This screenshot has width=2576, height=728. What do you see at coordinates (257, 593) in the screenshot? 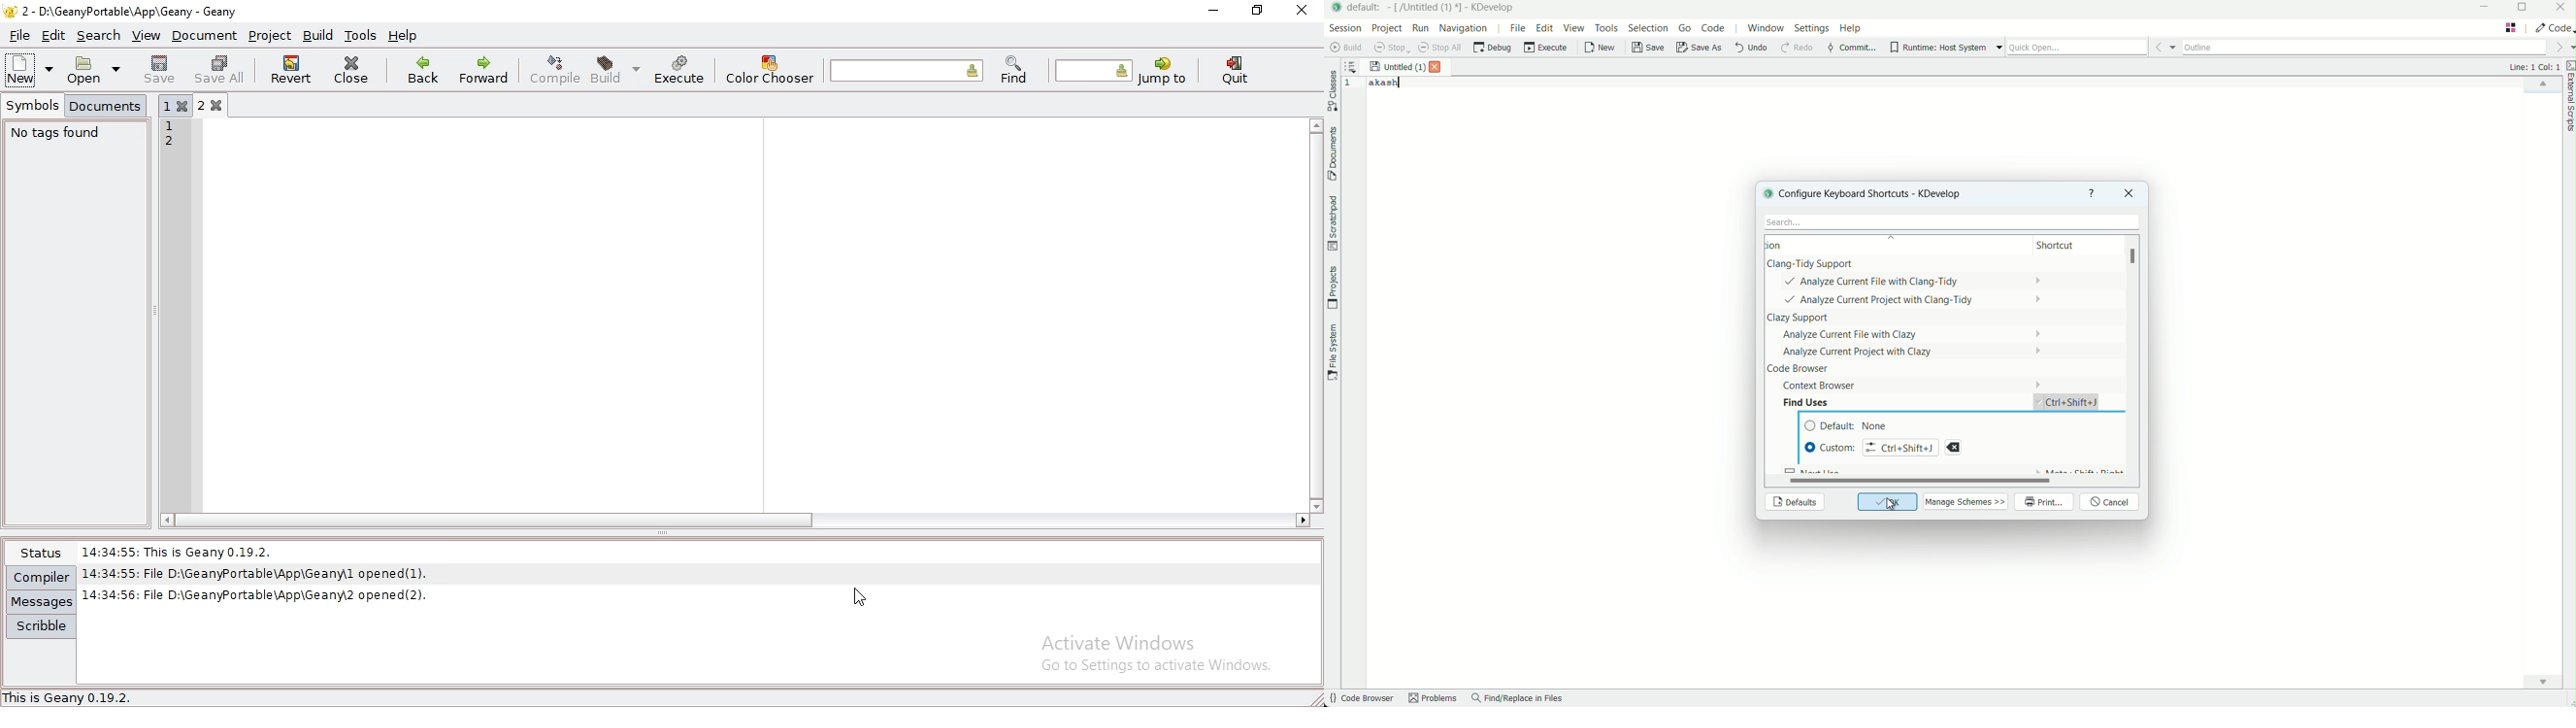
I see `| 14:34:56: File D:\GeanyPortable\App\Geanw2 opened(2).` at bounding box center [257, 593].